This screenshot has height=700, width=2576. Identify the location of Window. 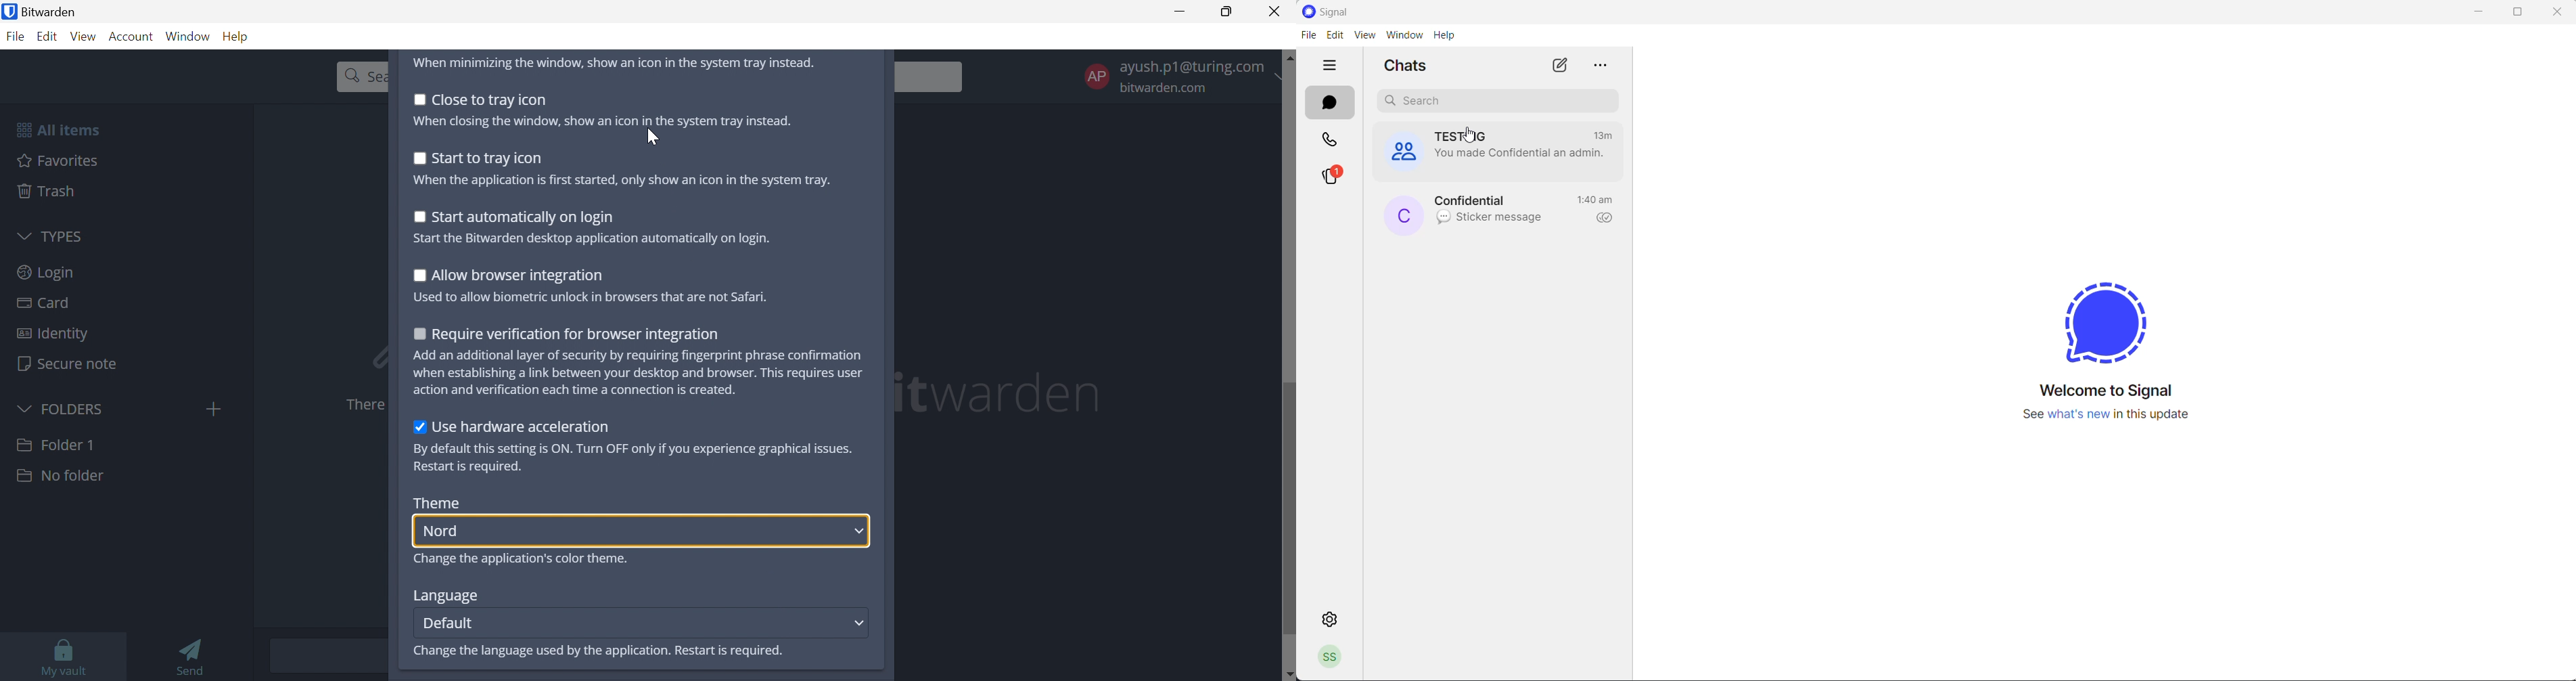
(189, 36).